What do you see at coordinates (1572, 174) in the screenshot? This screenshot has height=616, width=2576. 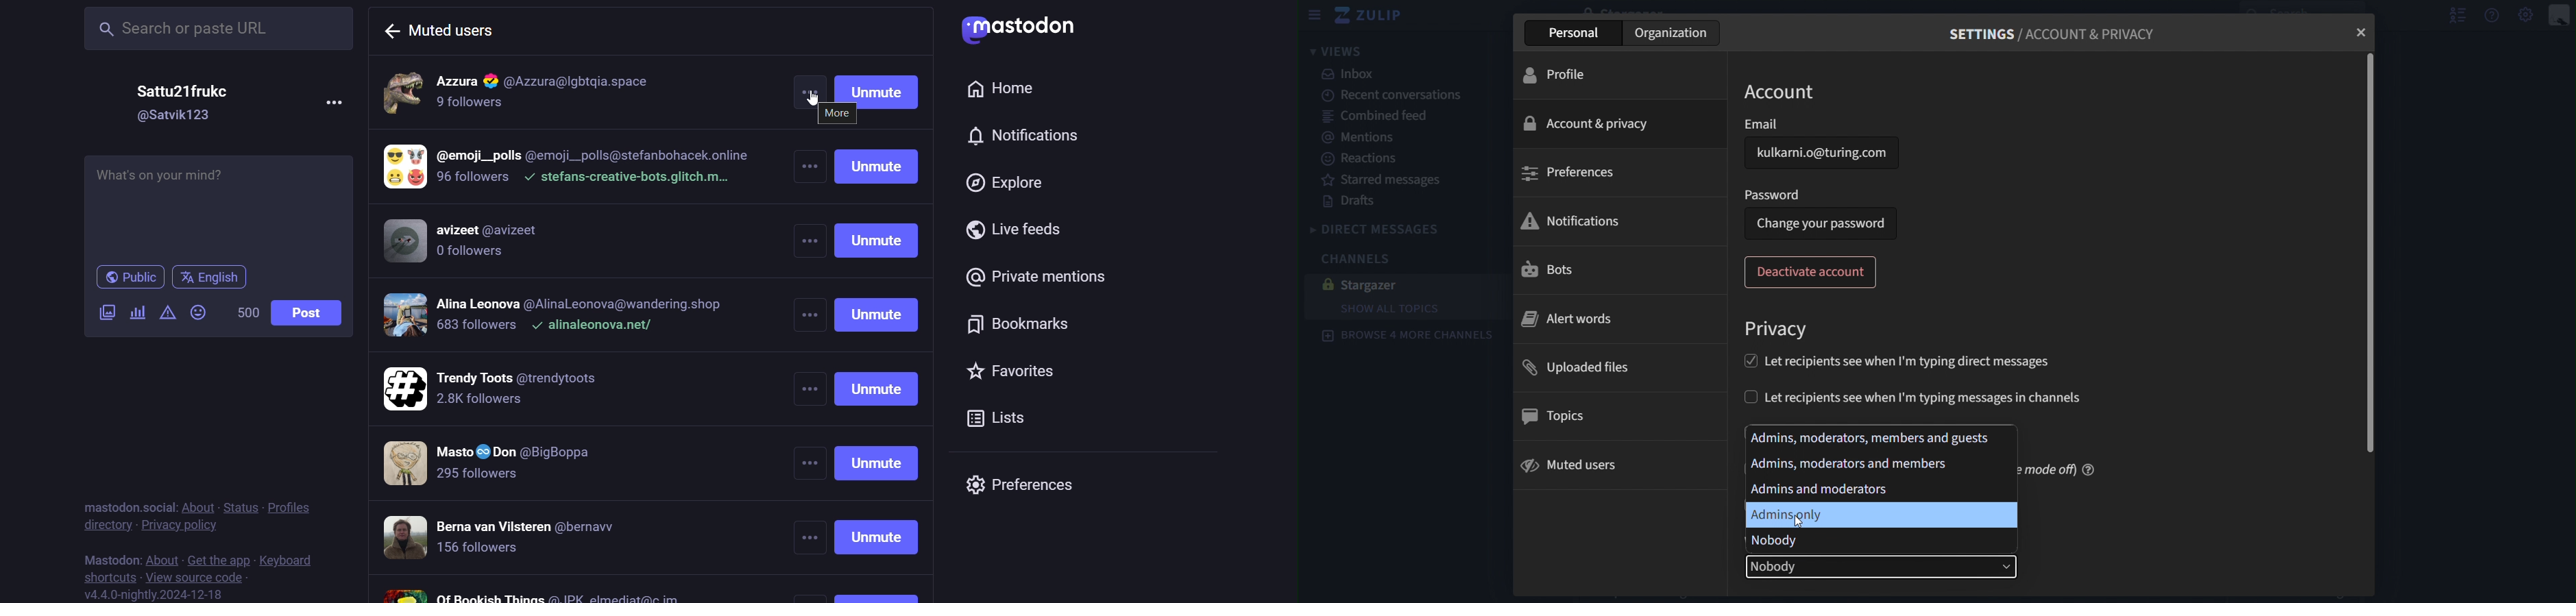 I see `preferences` at bounding box center [1572, 174].